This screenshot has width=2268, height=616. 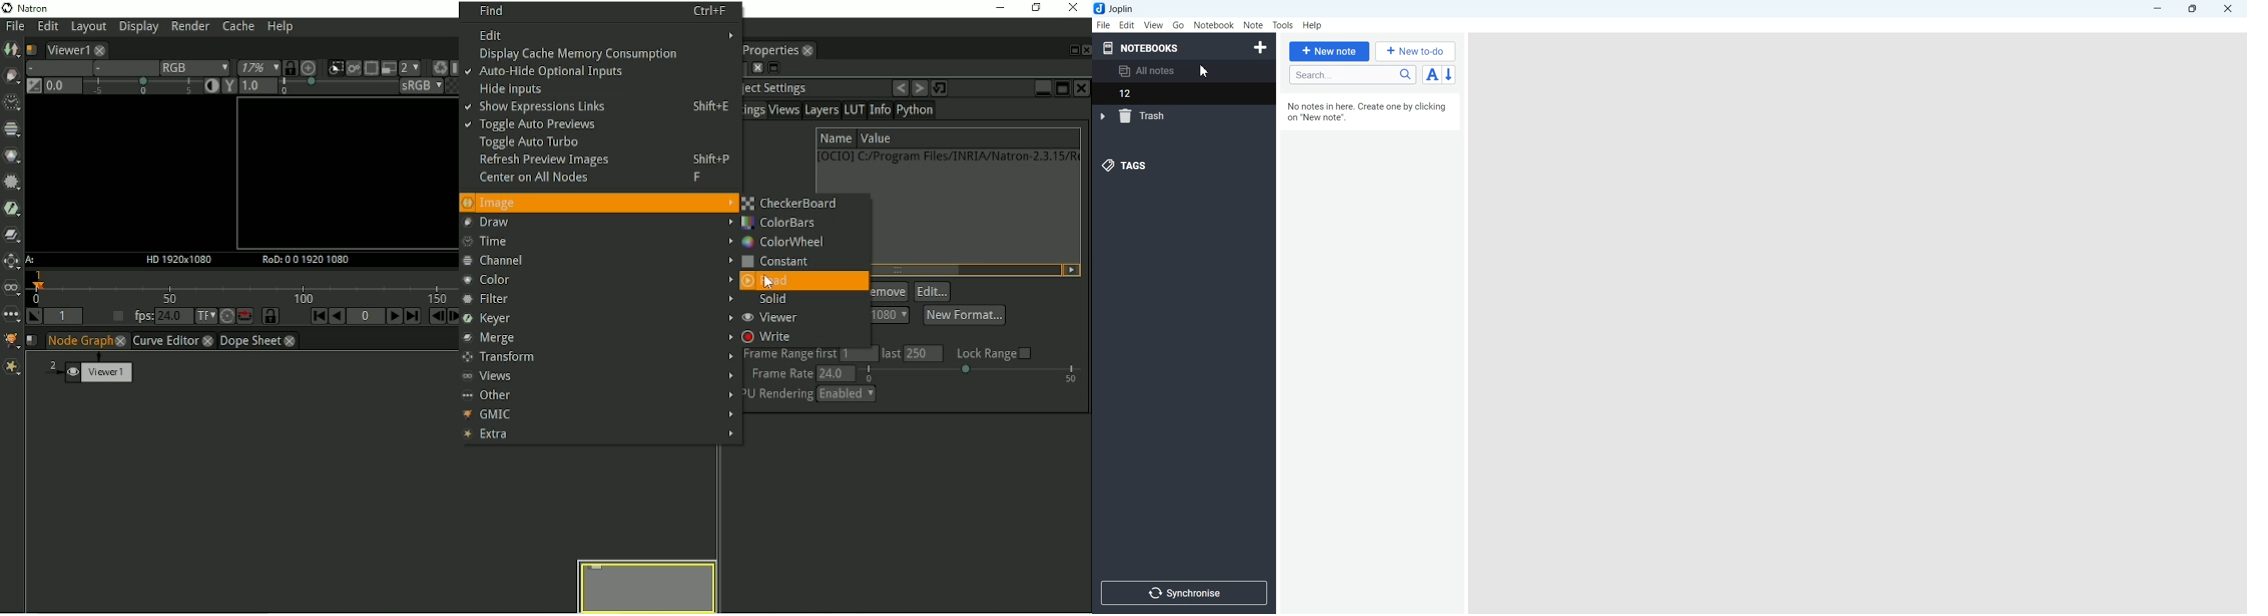 I want to click on + New note, so click(x=1330, y=51).